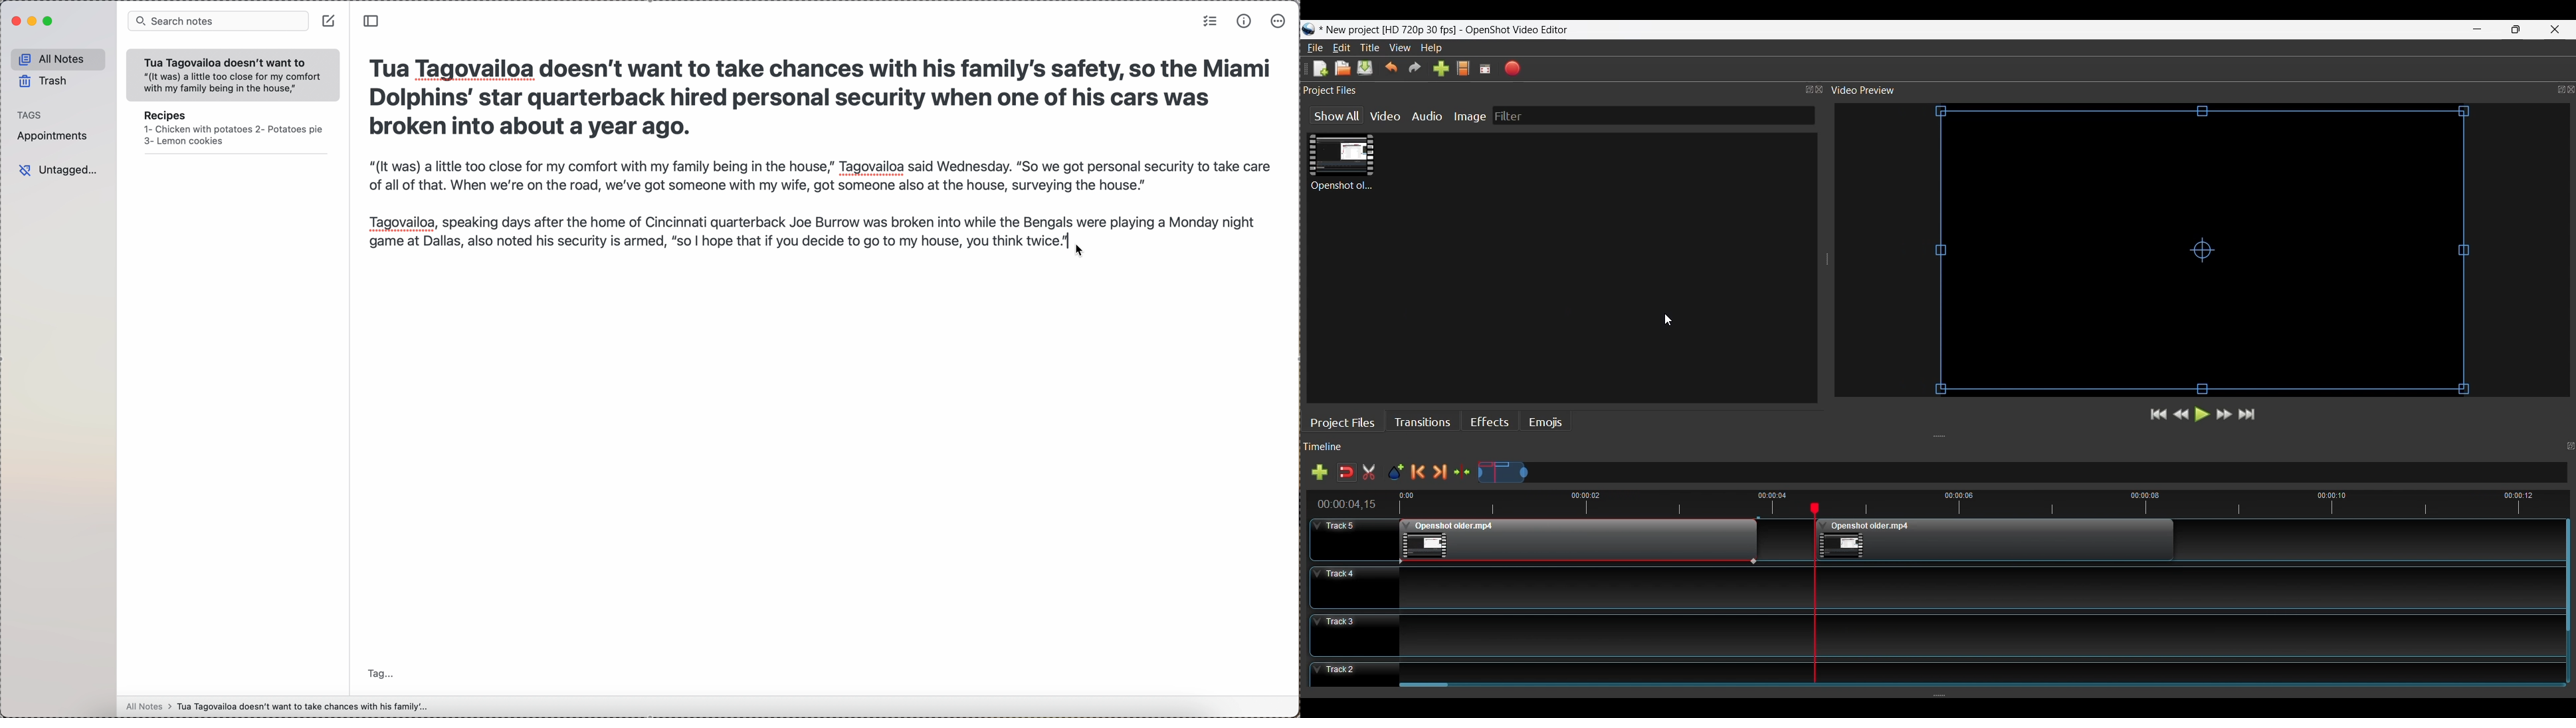 The height and width of the screenshot is (728, 2576). I want to click on View, so click(1401, 48).